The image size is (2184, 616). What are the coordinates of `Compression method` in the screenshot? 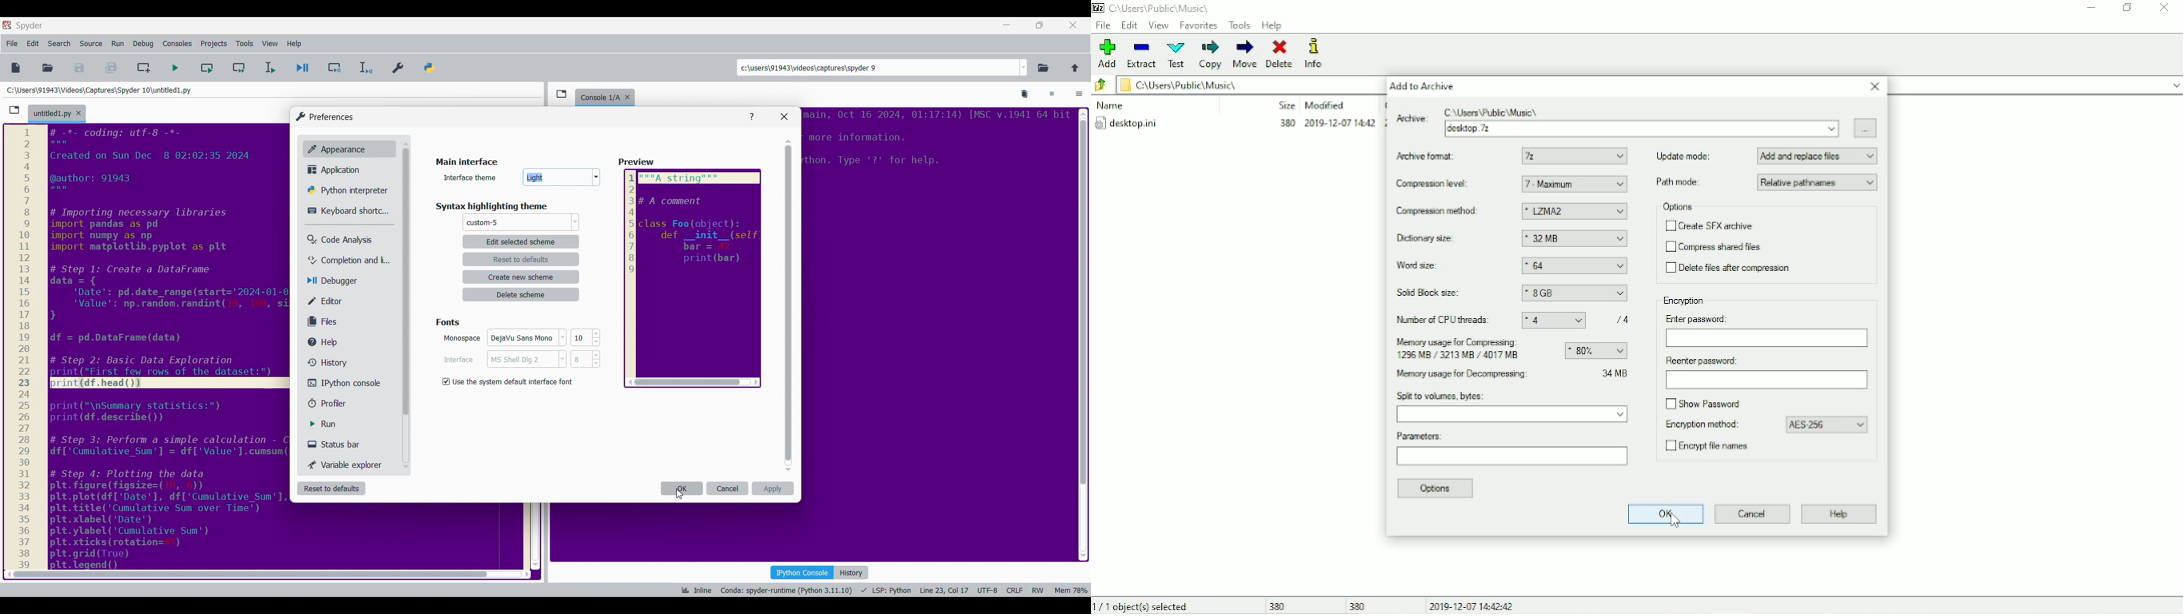 It's located at (1439, 211).